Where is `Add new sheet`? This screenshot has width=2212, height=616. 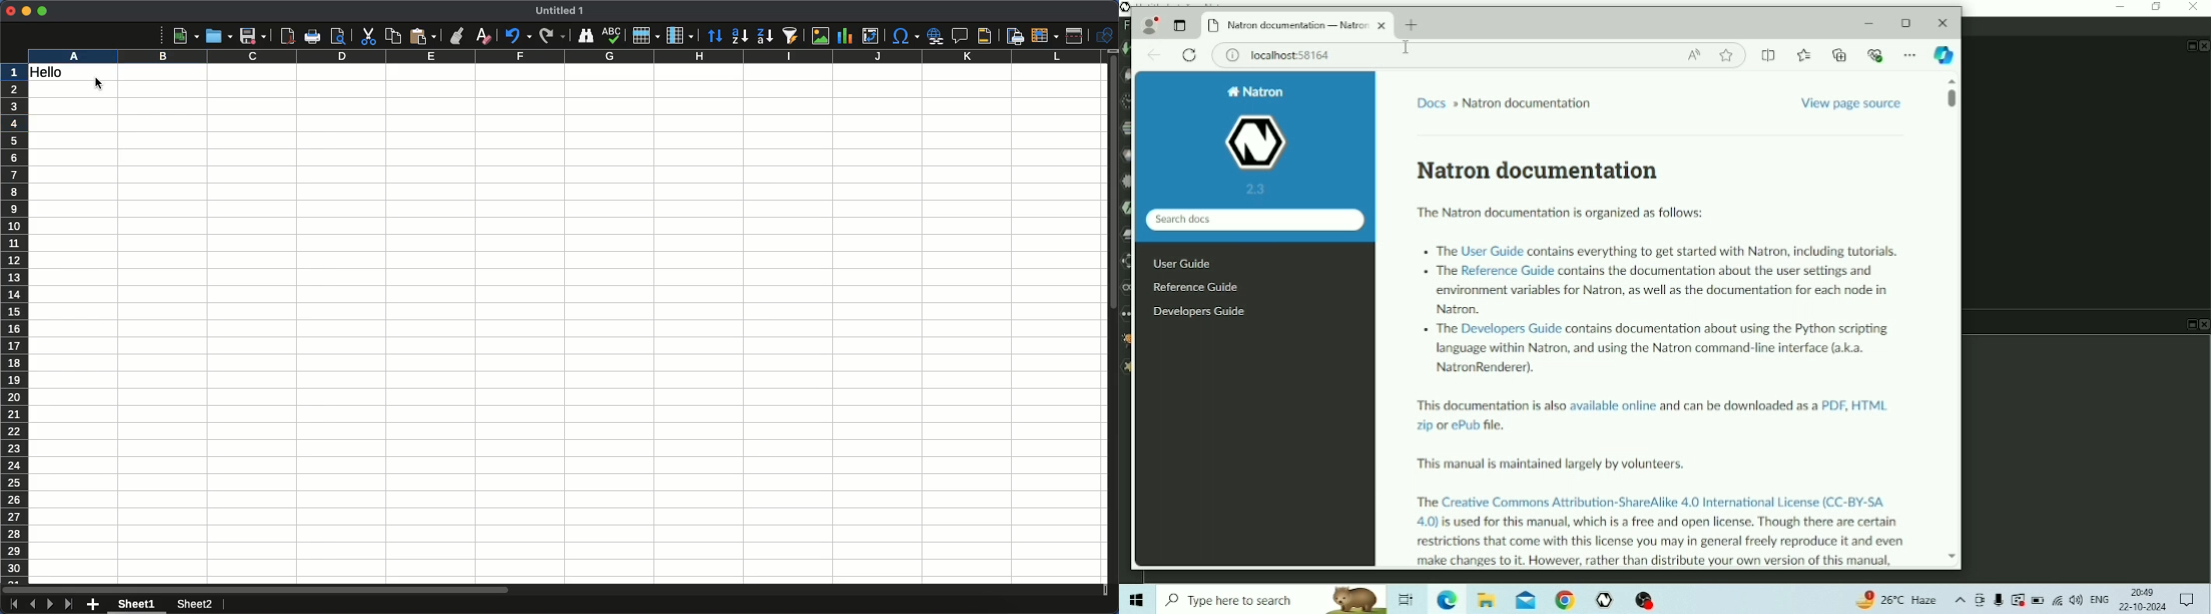 Add new sheet is located at coordinates (93, 605).